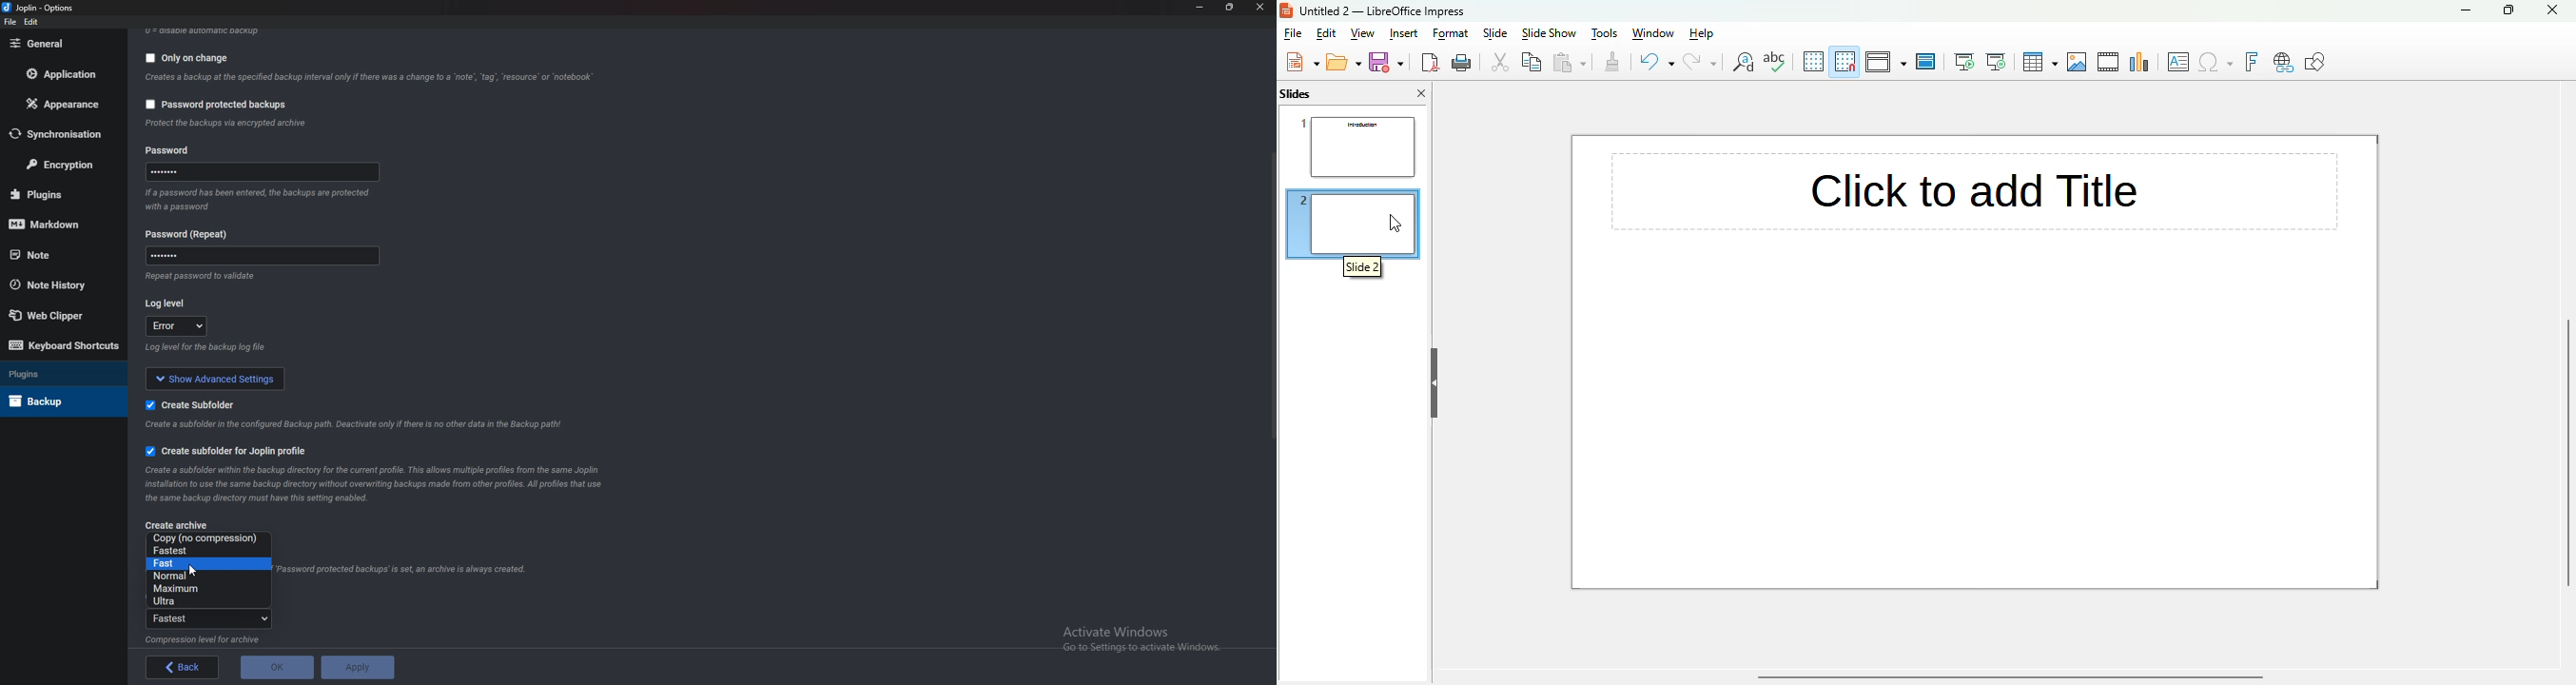 The height and width of the screenshot is (700, 2576). I want to click on No compression, so click(204, 539).